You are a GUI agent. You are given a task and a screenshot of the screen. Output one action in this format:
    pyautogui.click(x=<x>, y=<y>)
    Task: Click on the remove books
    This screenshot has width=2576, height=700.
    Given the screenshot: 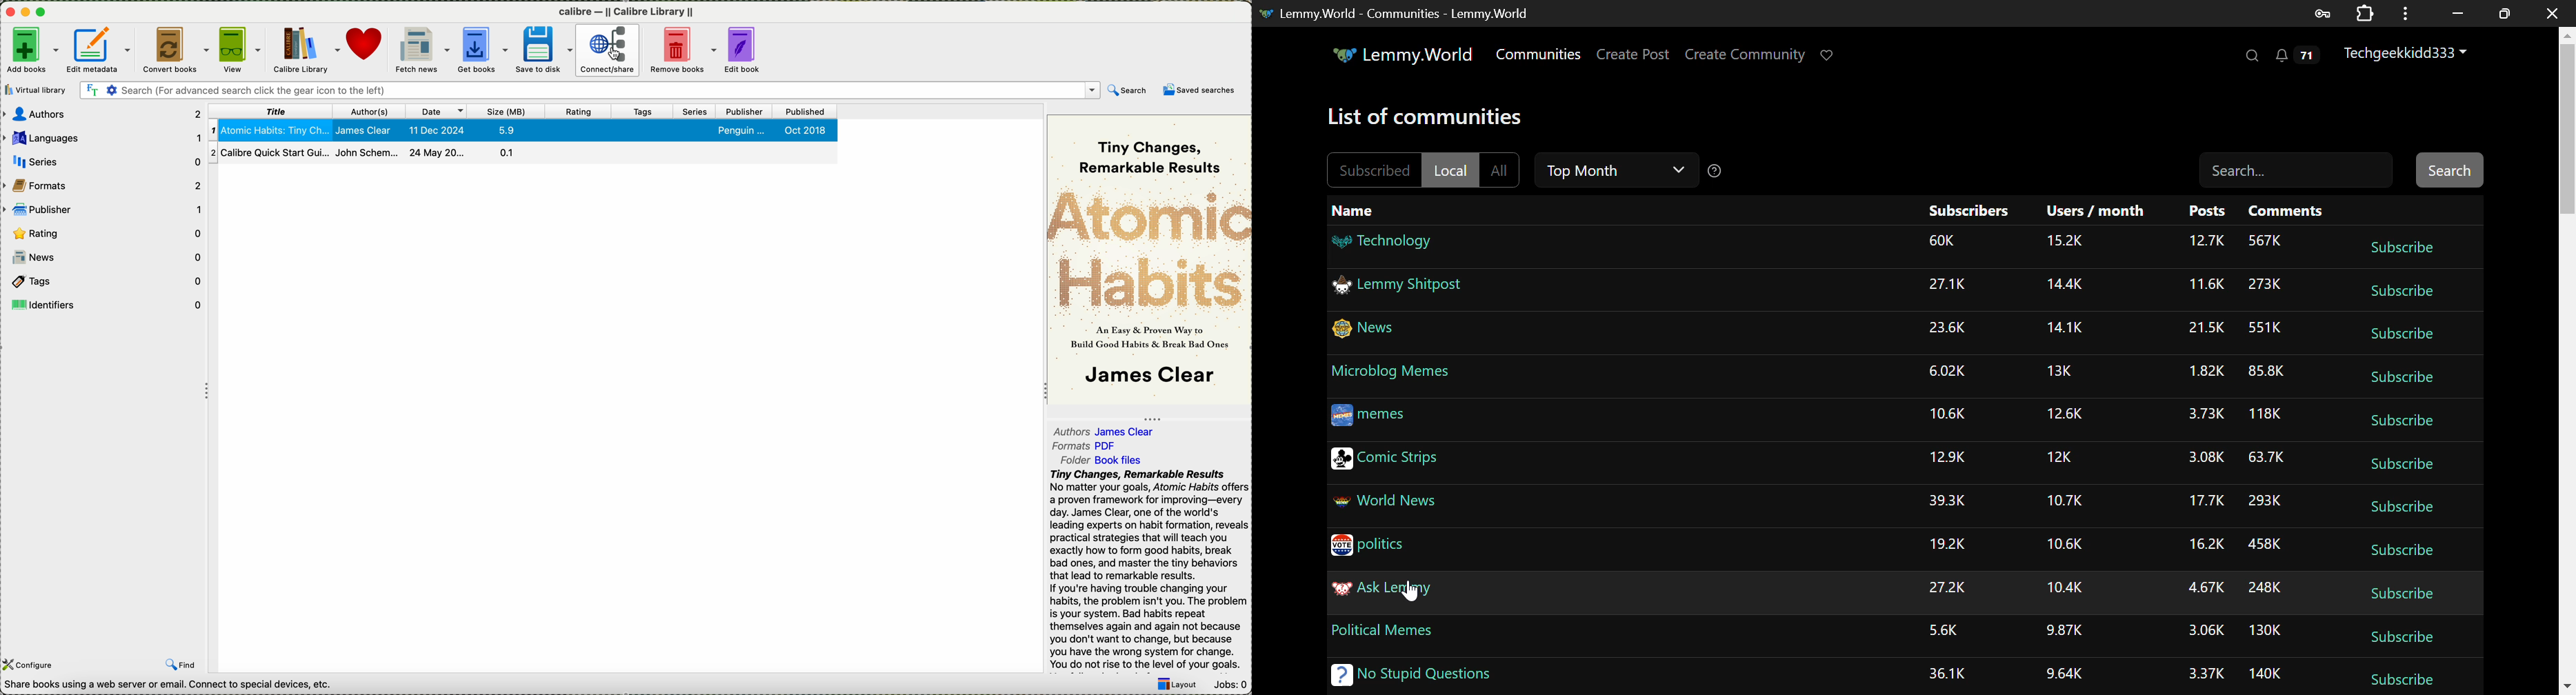 What is the action you would take?
    pyautogui.click(x=683, y=51)
    